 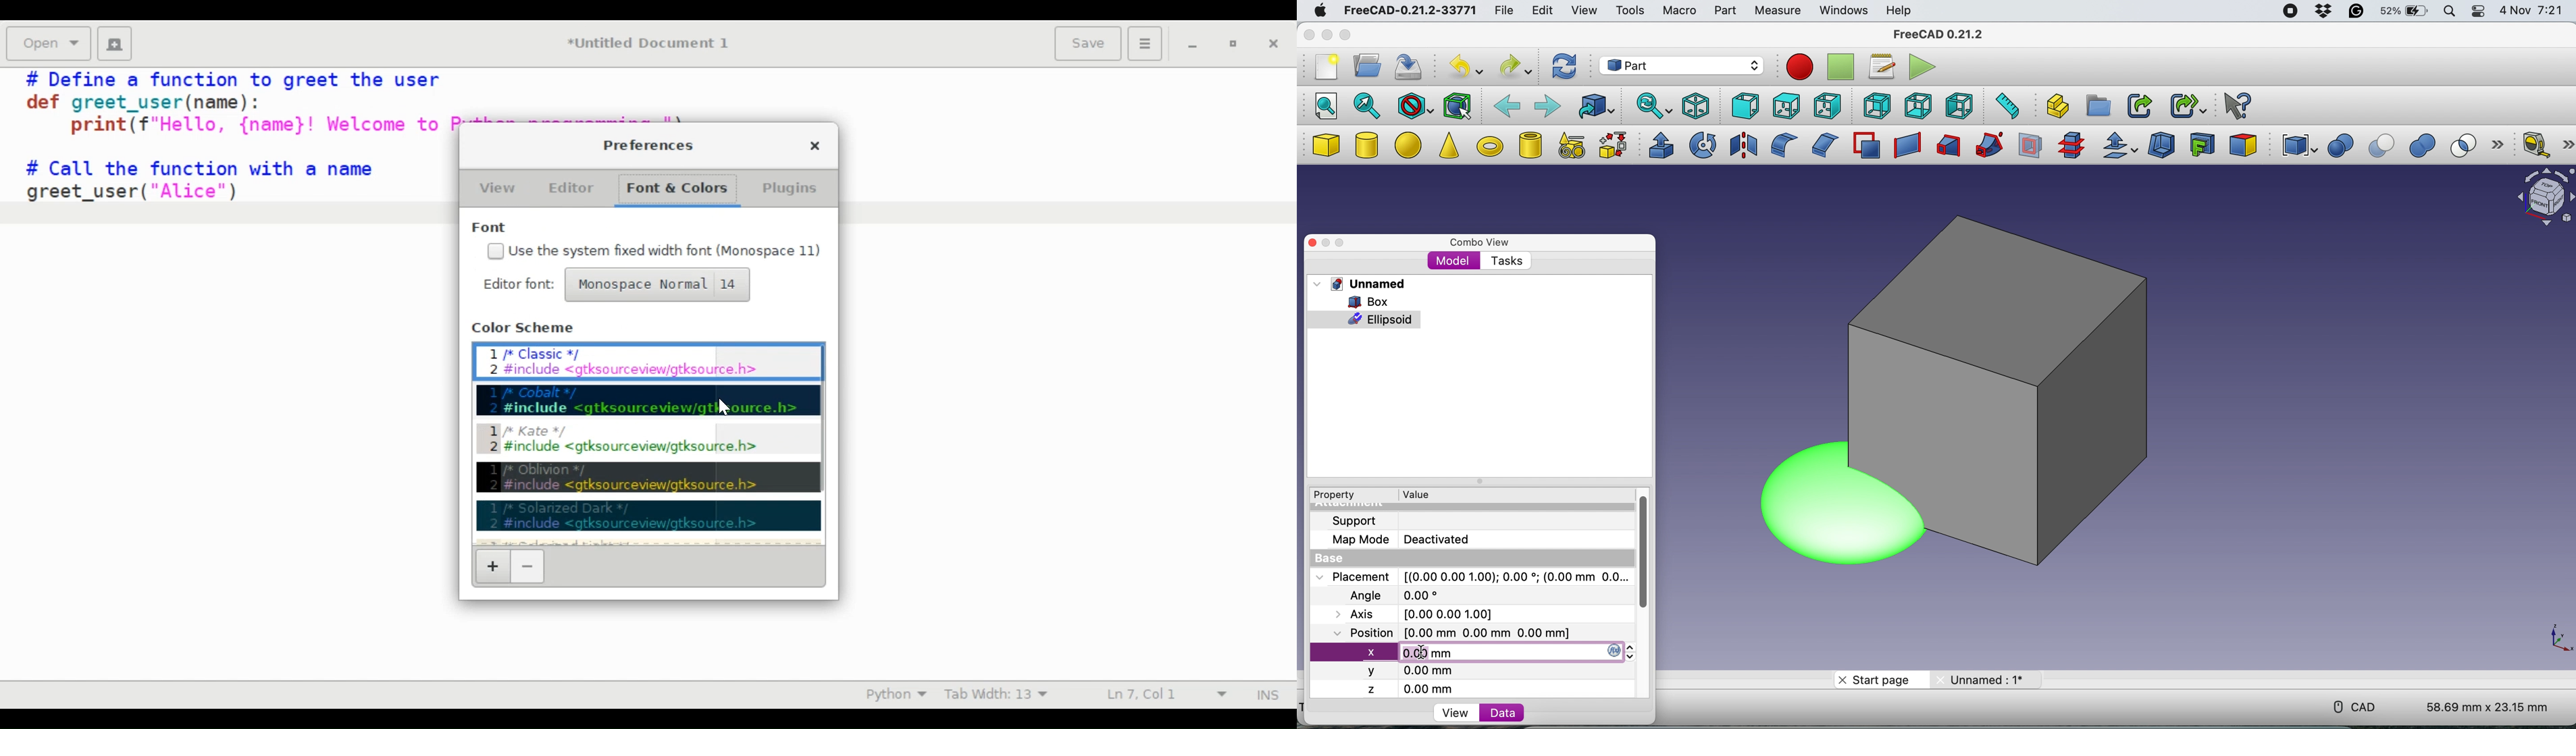 What do you see at coordinates (653, 252) in the screenshot?
I see `(un)check Use the system fixed width font (Monospace 11)` at bounding box center [653, 252].